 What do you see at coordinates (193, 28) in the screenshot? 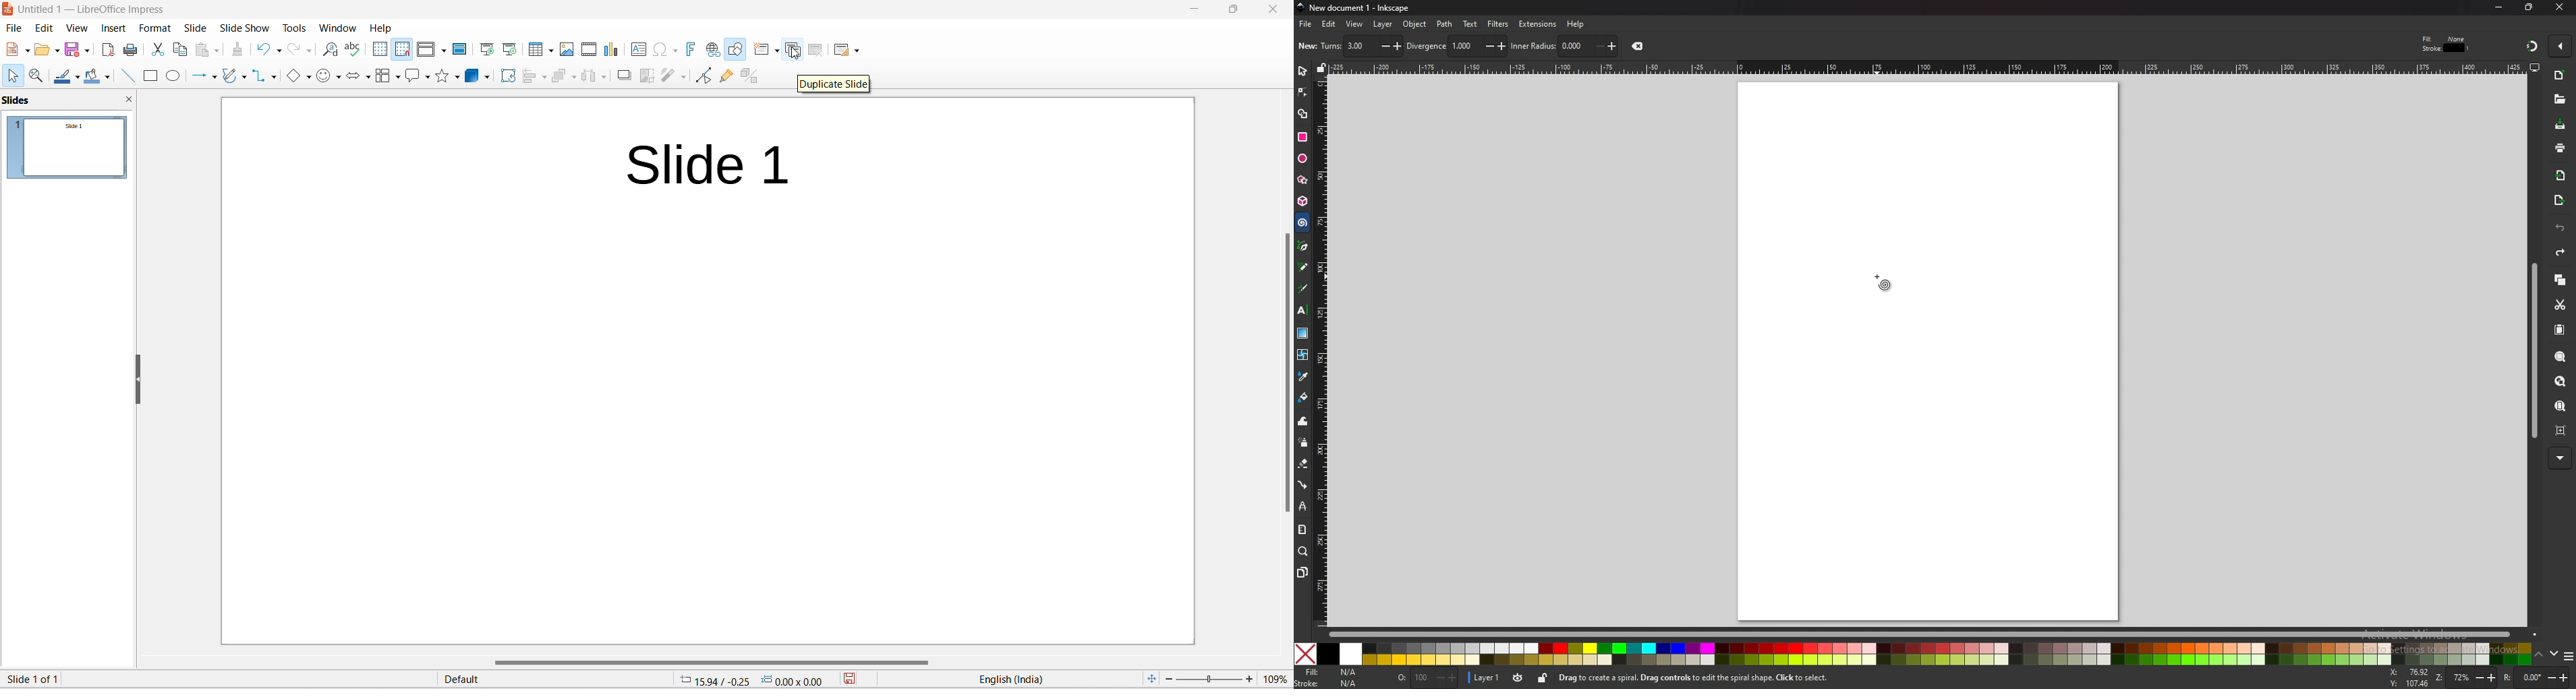
I see `slide` at bounding box center [193, 28].